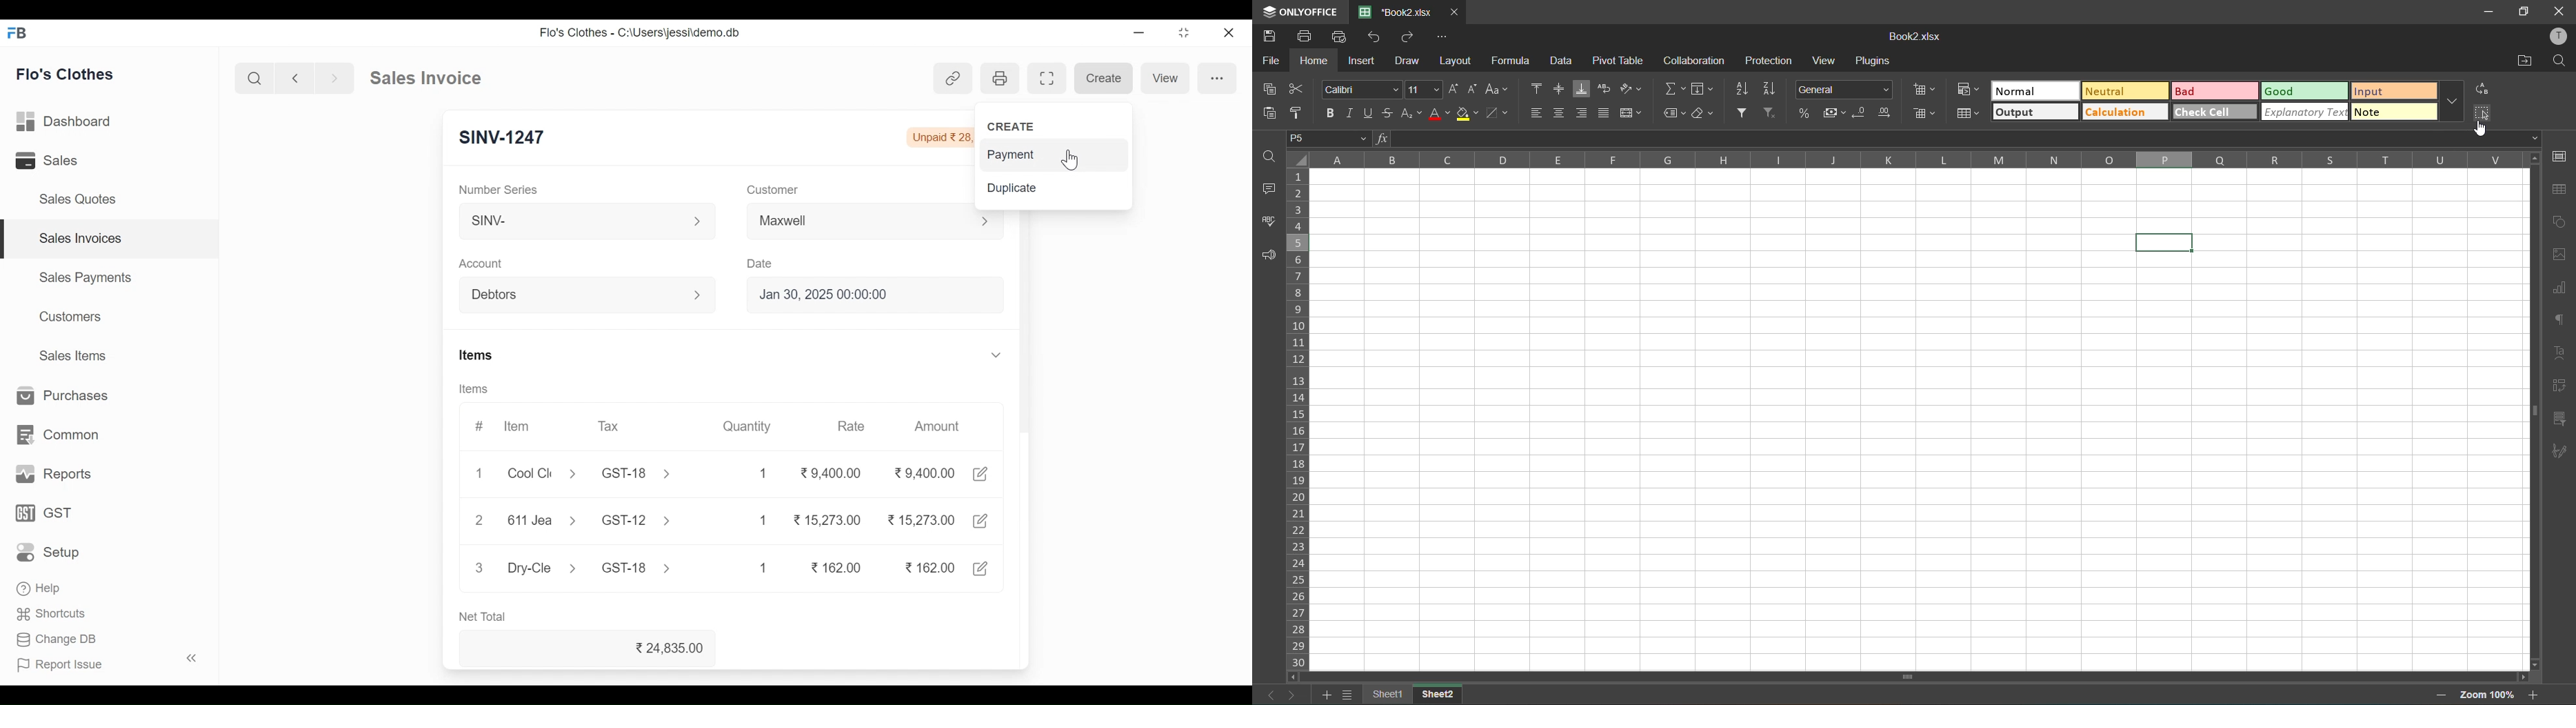  What do you see at coordinates (699, 294) in the screenshot?
I see `Expand` at bounding box center [699, 294].